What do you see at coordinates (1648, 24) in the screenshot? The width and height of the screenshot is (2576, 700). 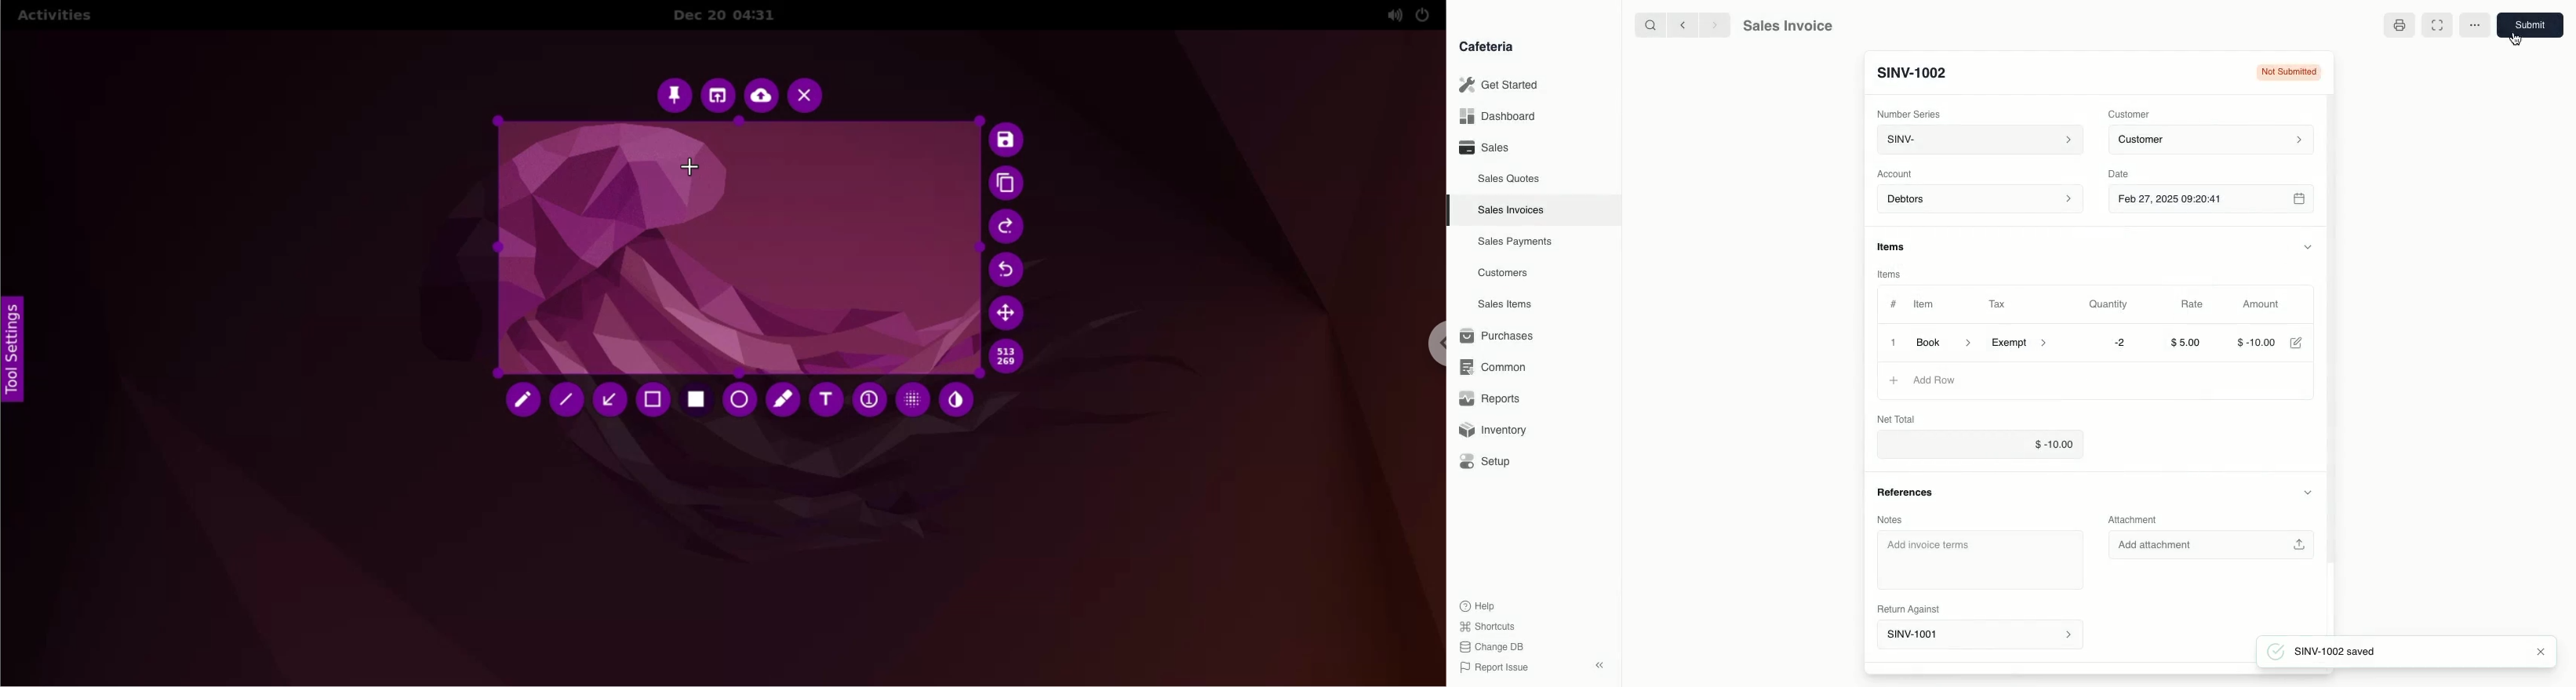 I see `search` at bounding box center [1648, 24].